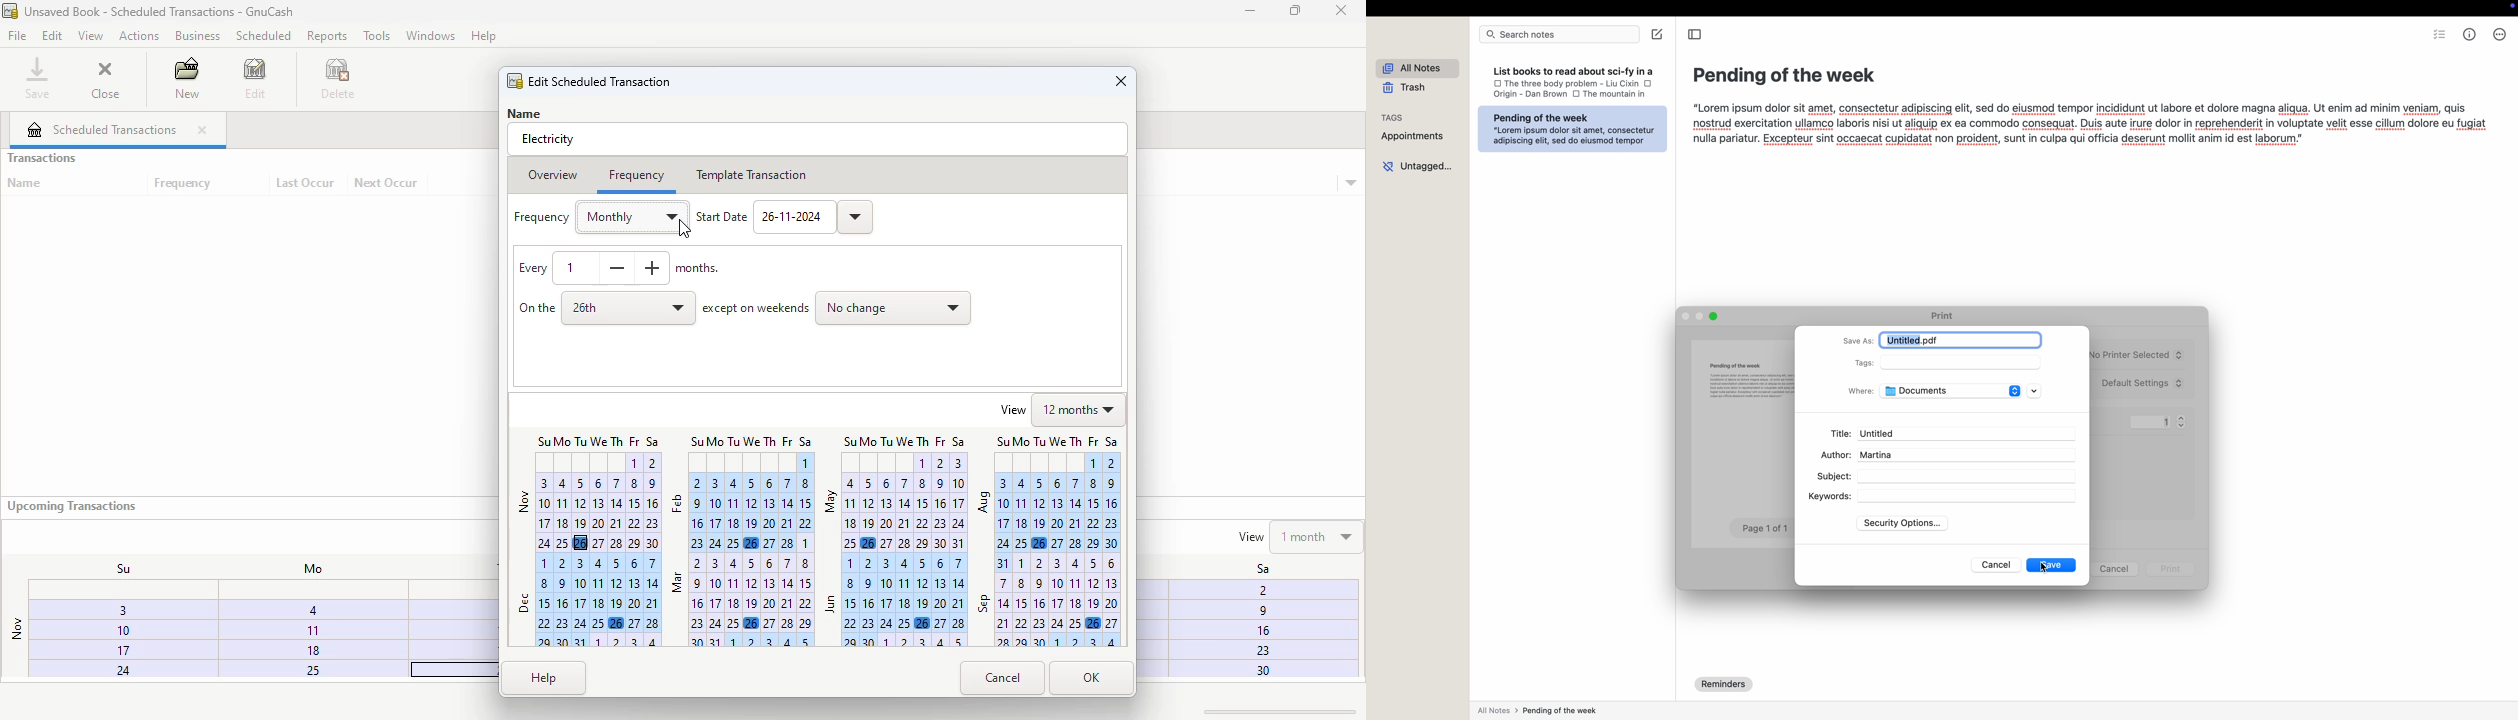 The height and width of the screenshot is (728, 2520). Describe the element at coordinates (741, 492) in the screenshot. I see `February calendar` at that location.